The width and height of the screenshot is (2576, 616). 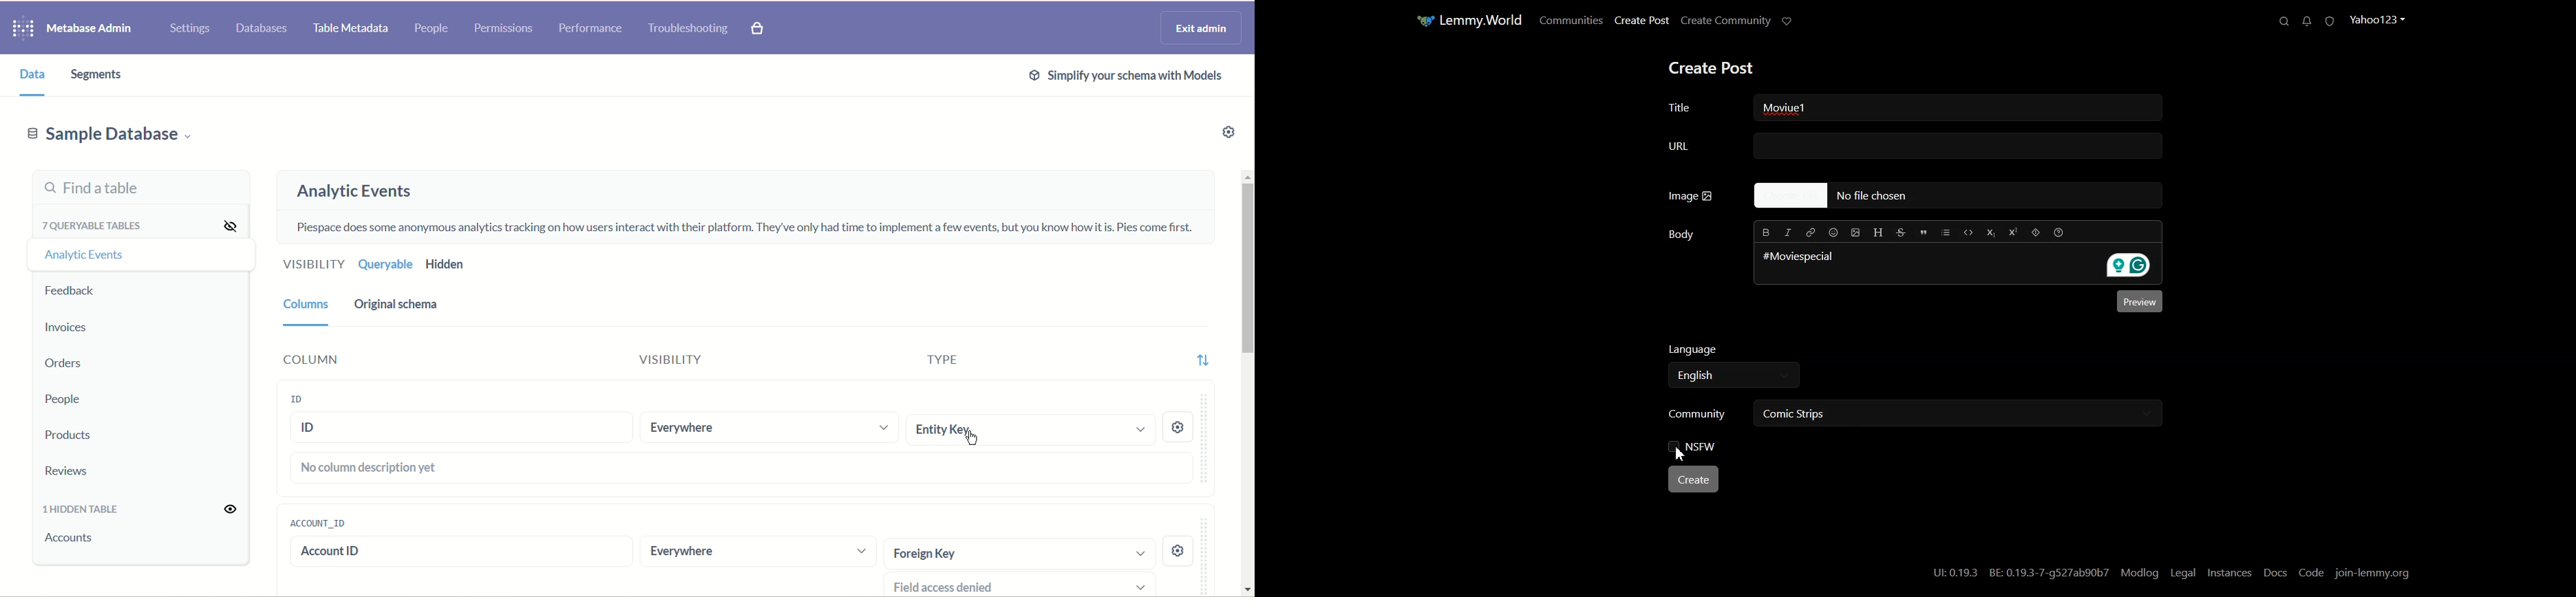 I want to click on Code, so click(x=1968, y=231).